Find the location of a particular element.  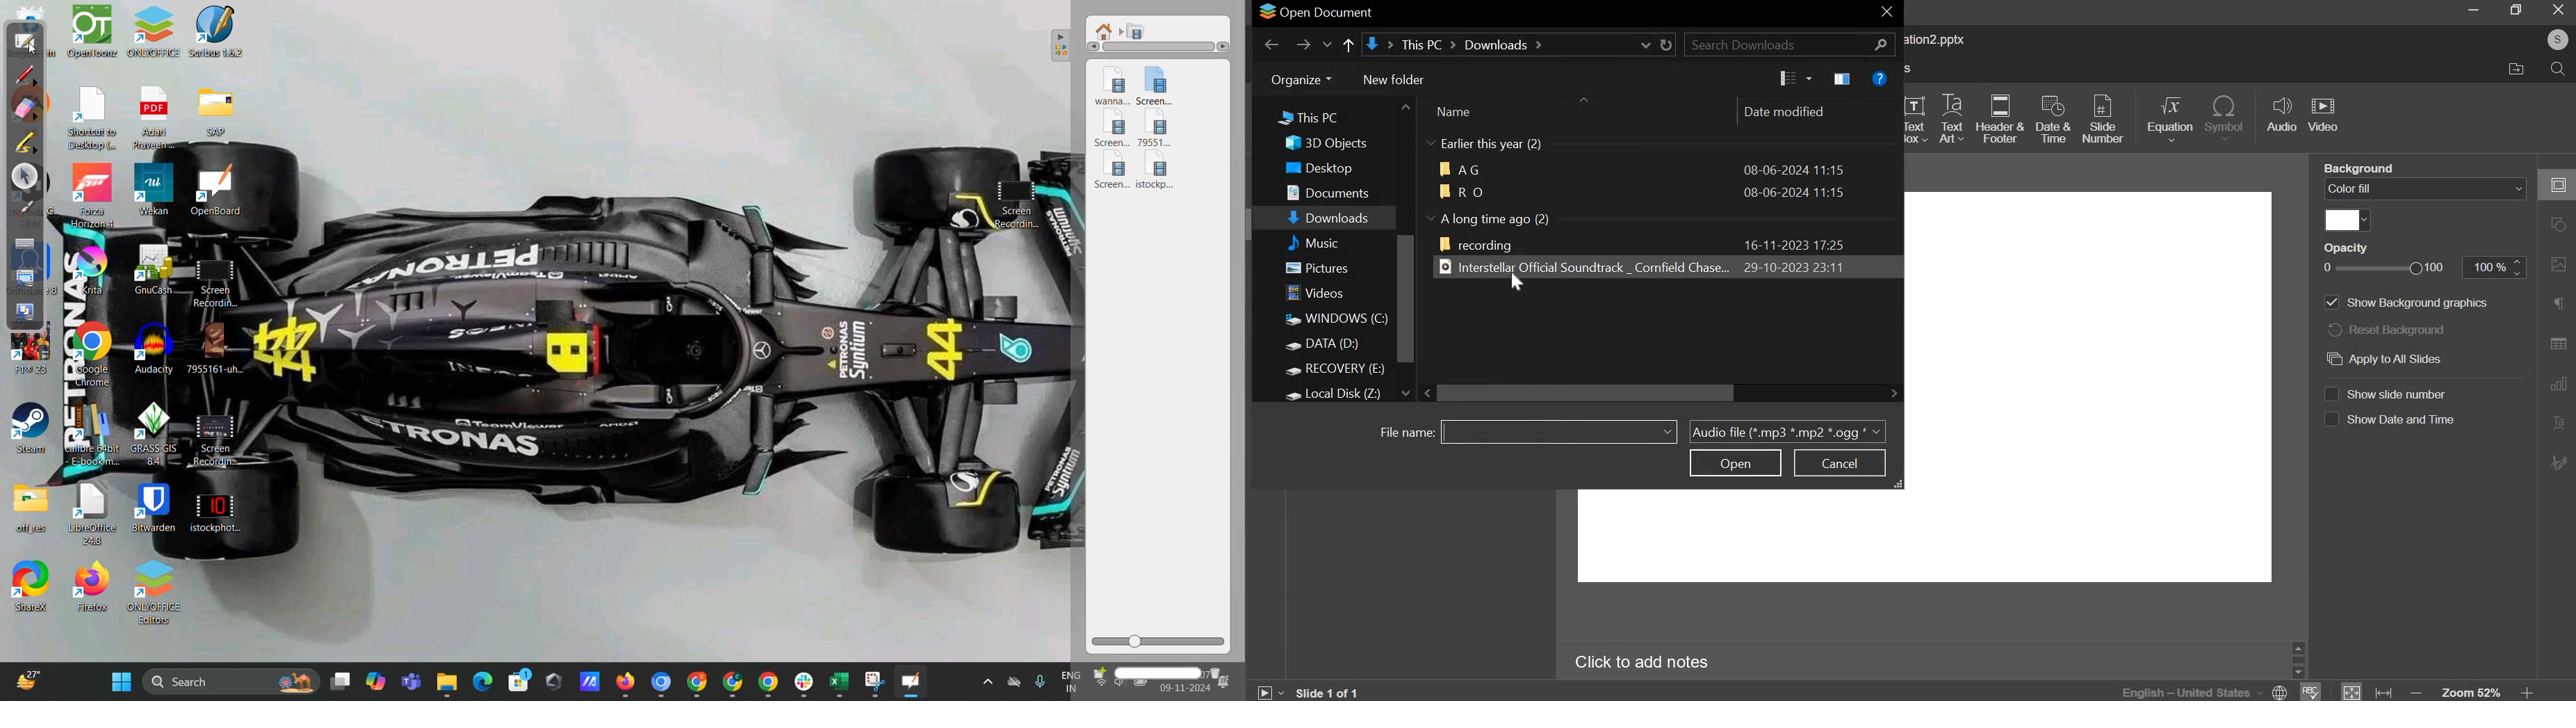

Minimized Slack is located at coordinates (805, 683).